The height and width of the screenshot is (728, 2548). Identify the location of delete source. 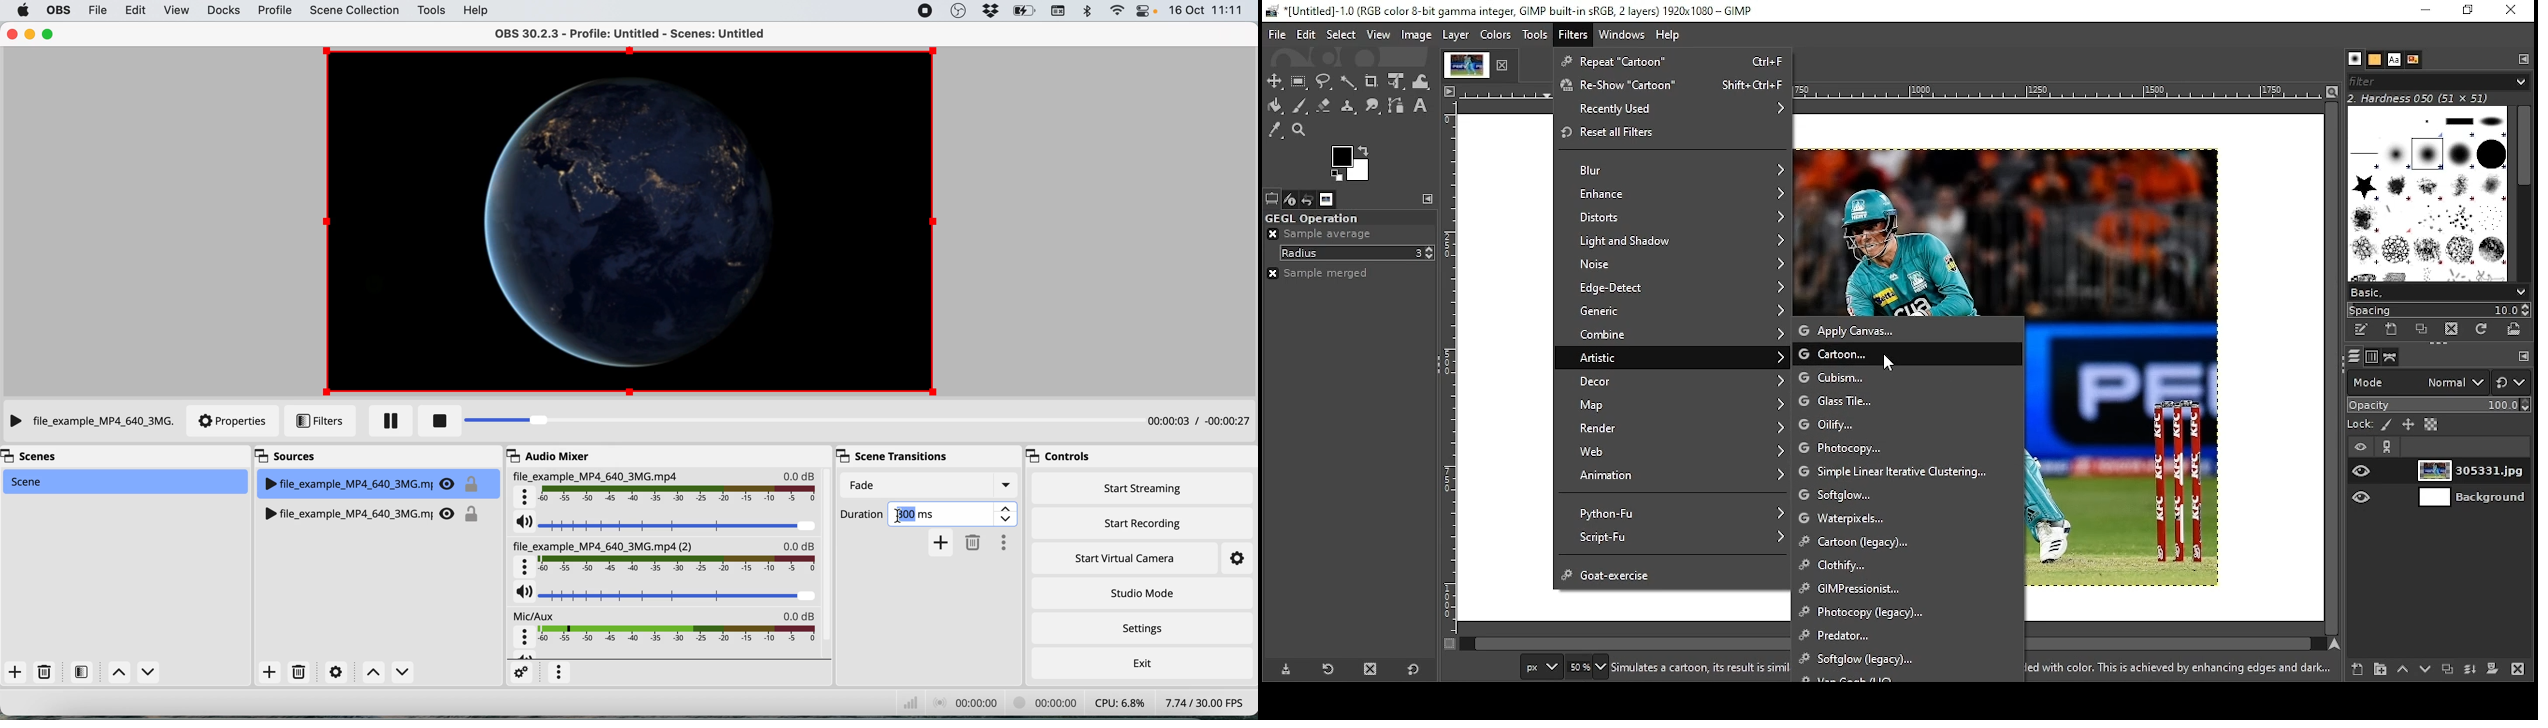
(298, 671).